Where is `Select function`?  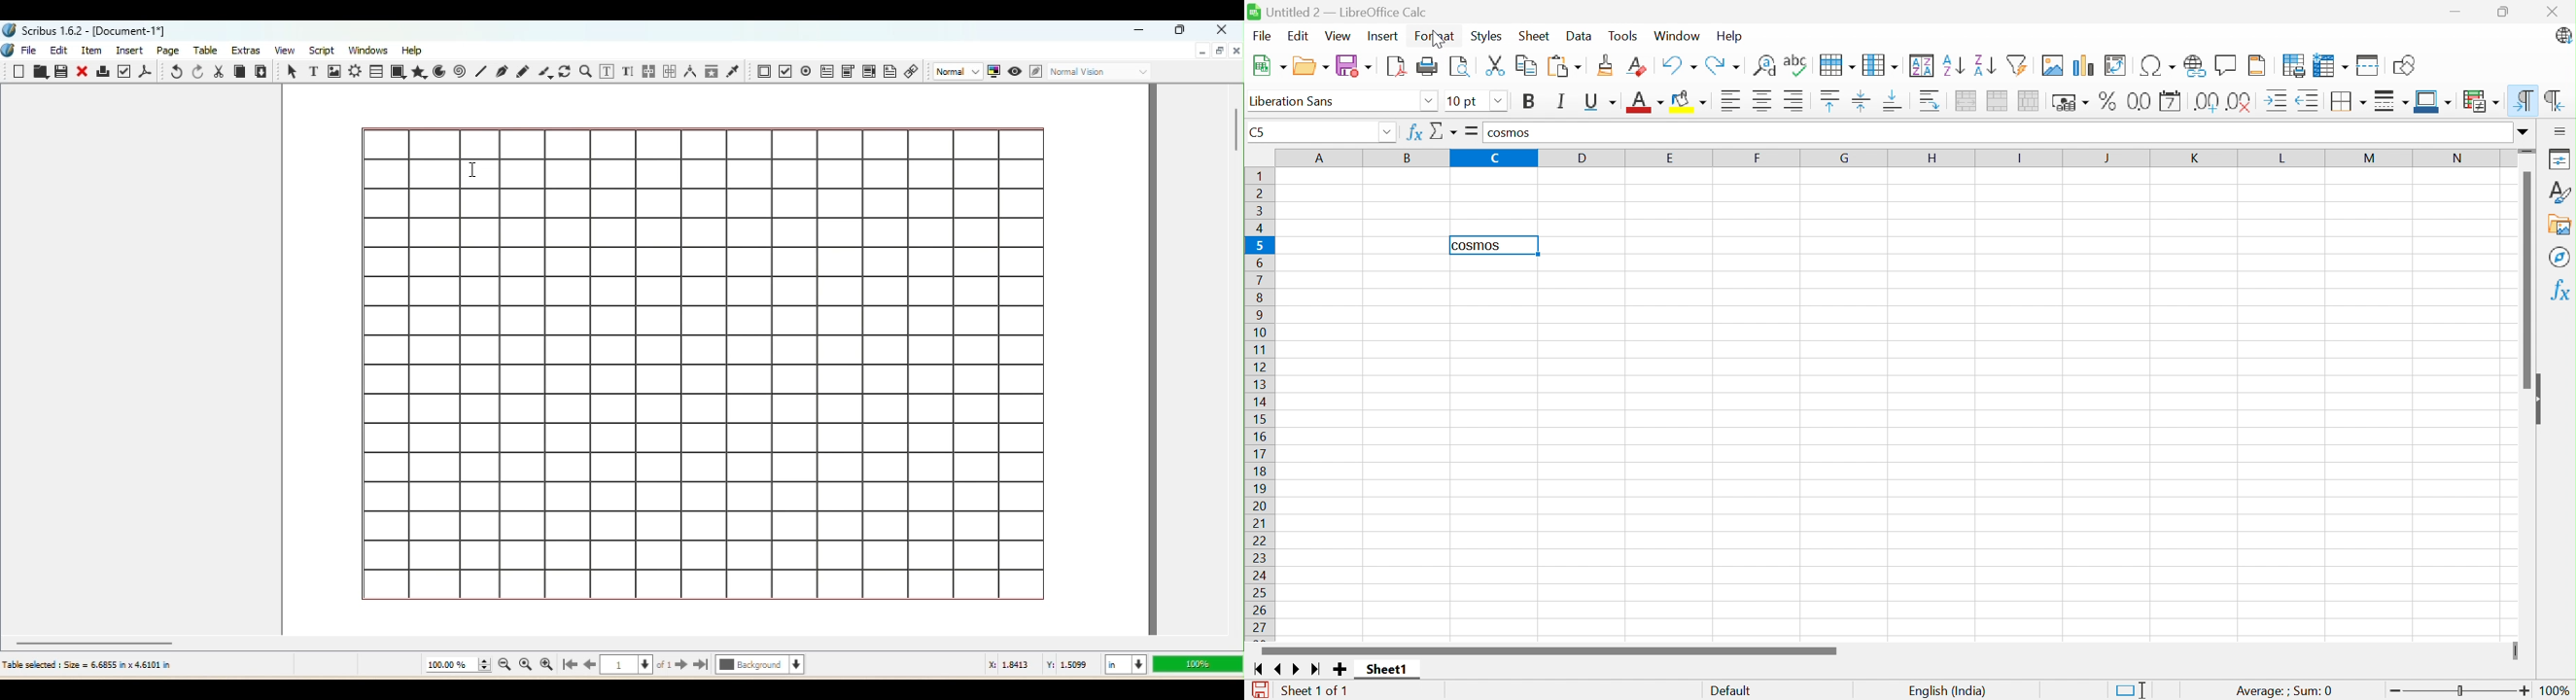 Select function is located at coordinates (1444, 131).